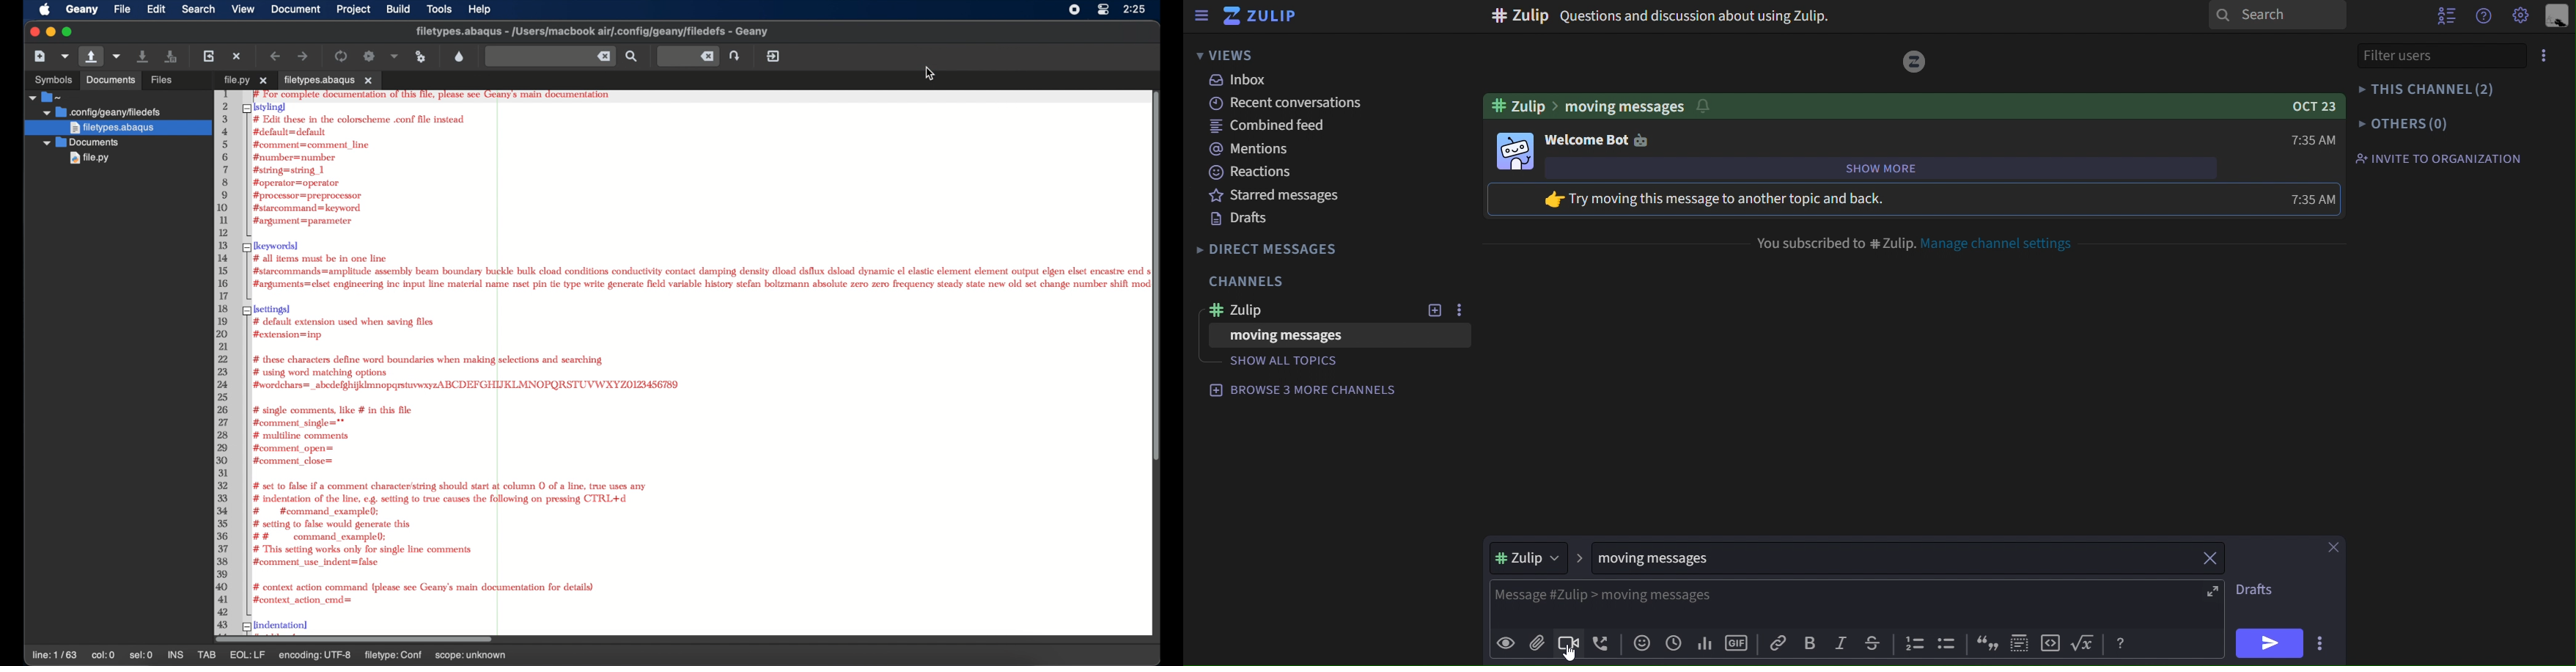  What do you see at coordinates (2437, 55) in the screenshot?
I see `filter users` at bounding box center [2437, 55].